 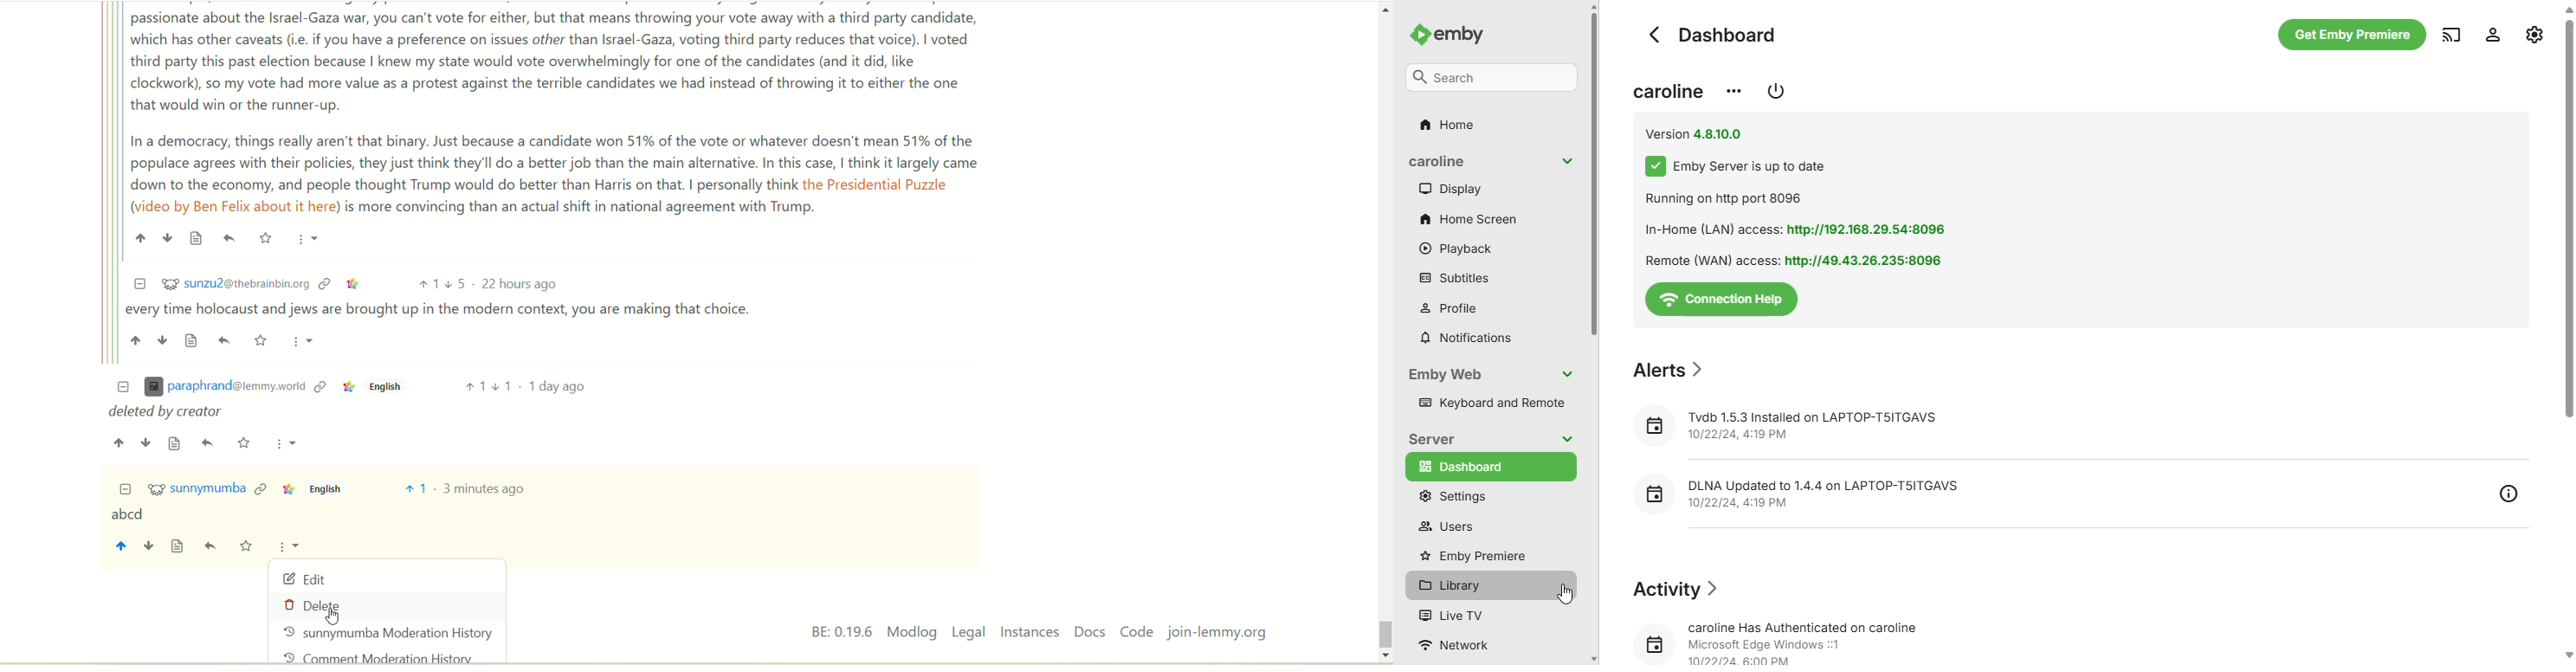 I want to click on Upvote, so click(x=136, y=340).